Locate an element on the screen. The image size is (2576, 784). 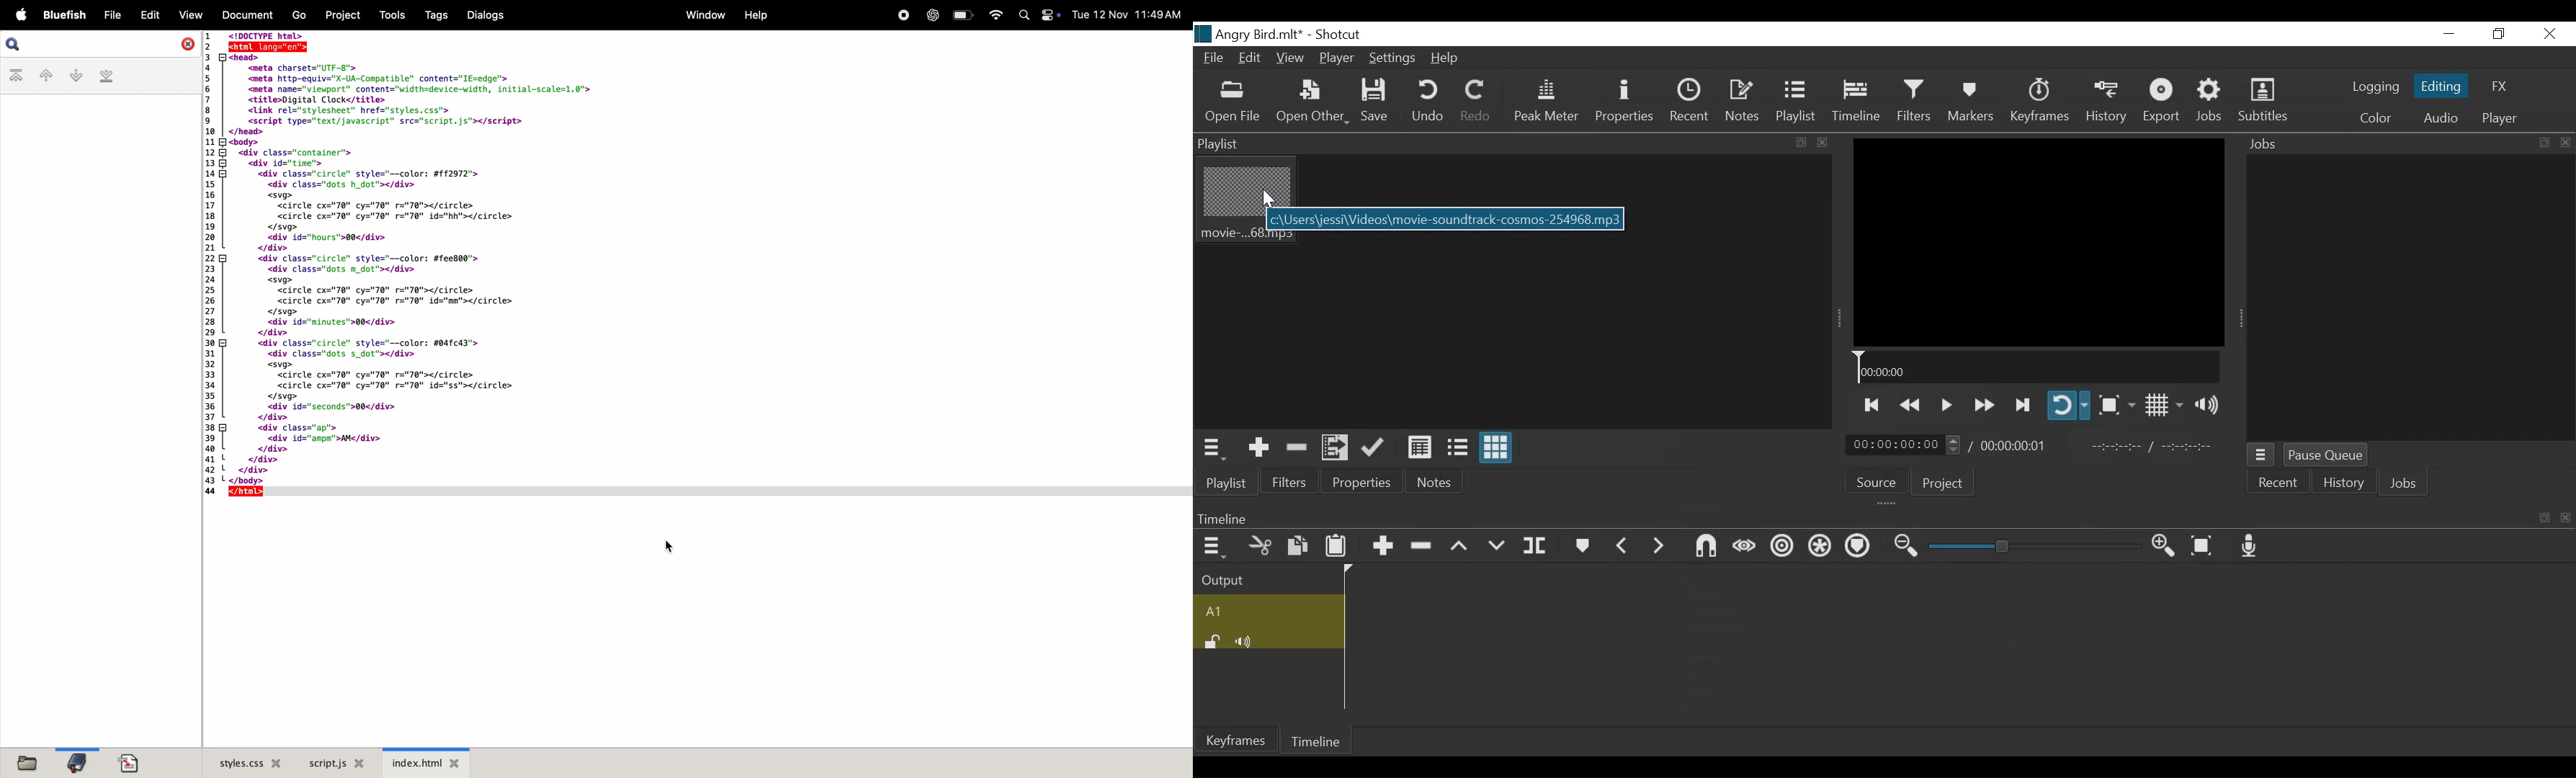
Toggle Zoom is located at coordinates (2116, 404).